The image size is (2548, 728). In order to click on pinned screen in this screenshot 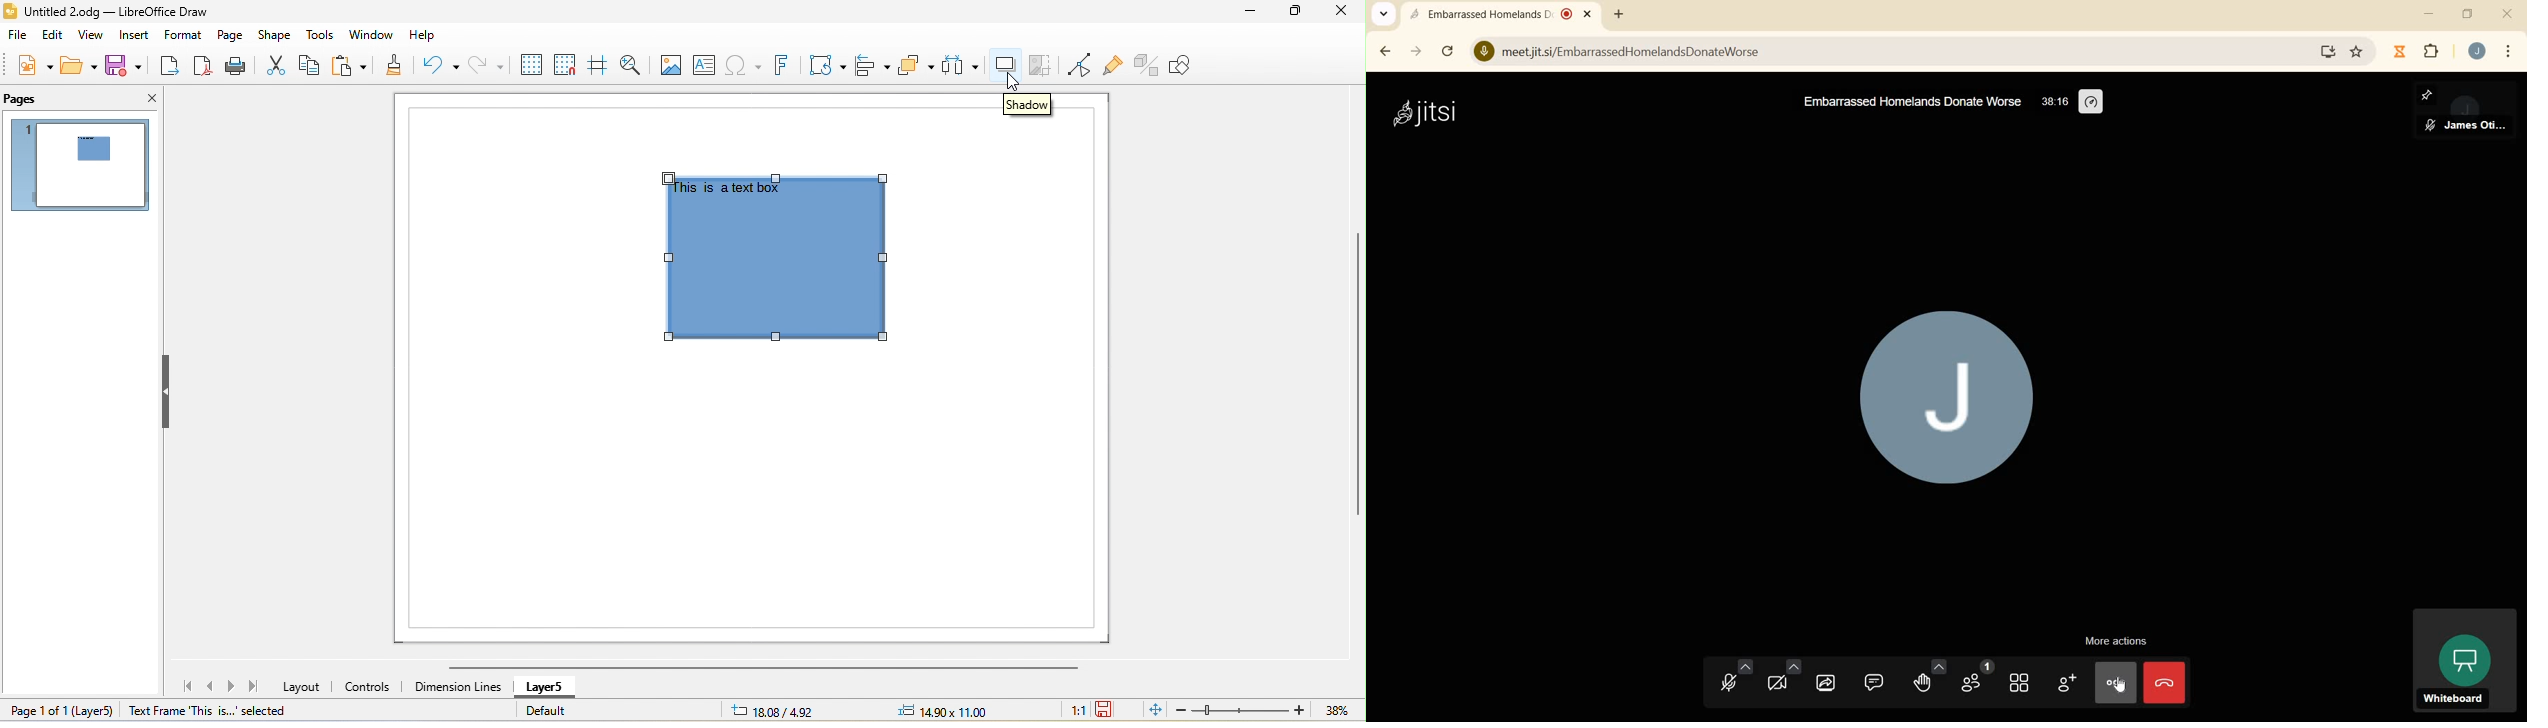, I will do `click(2466, 111)`.